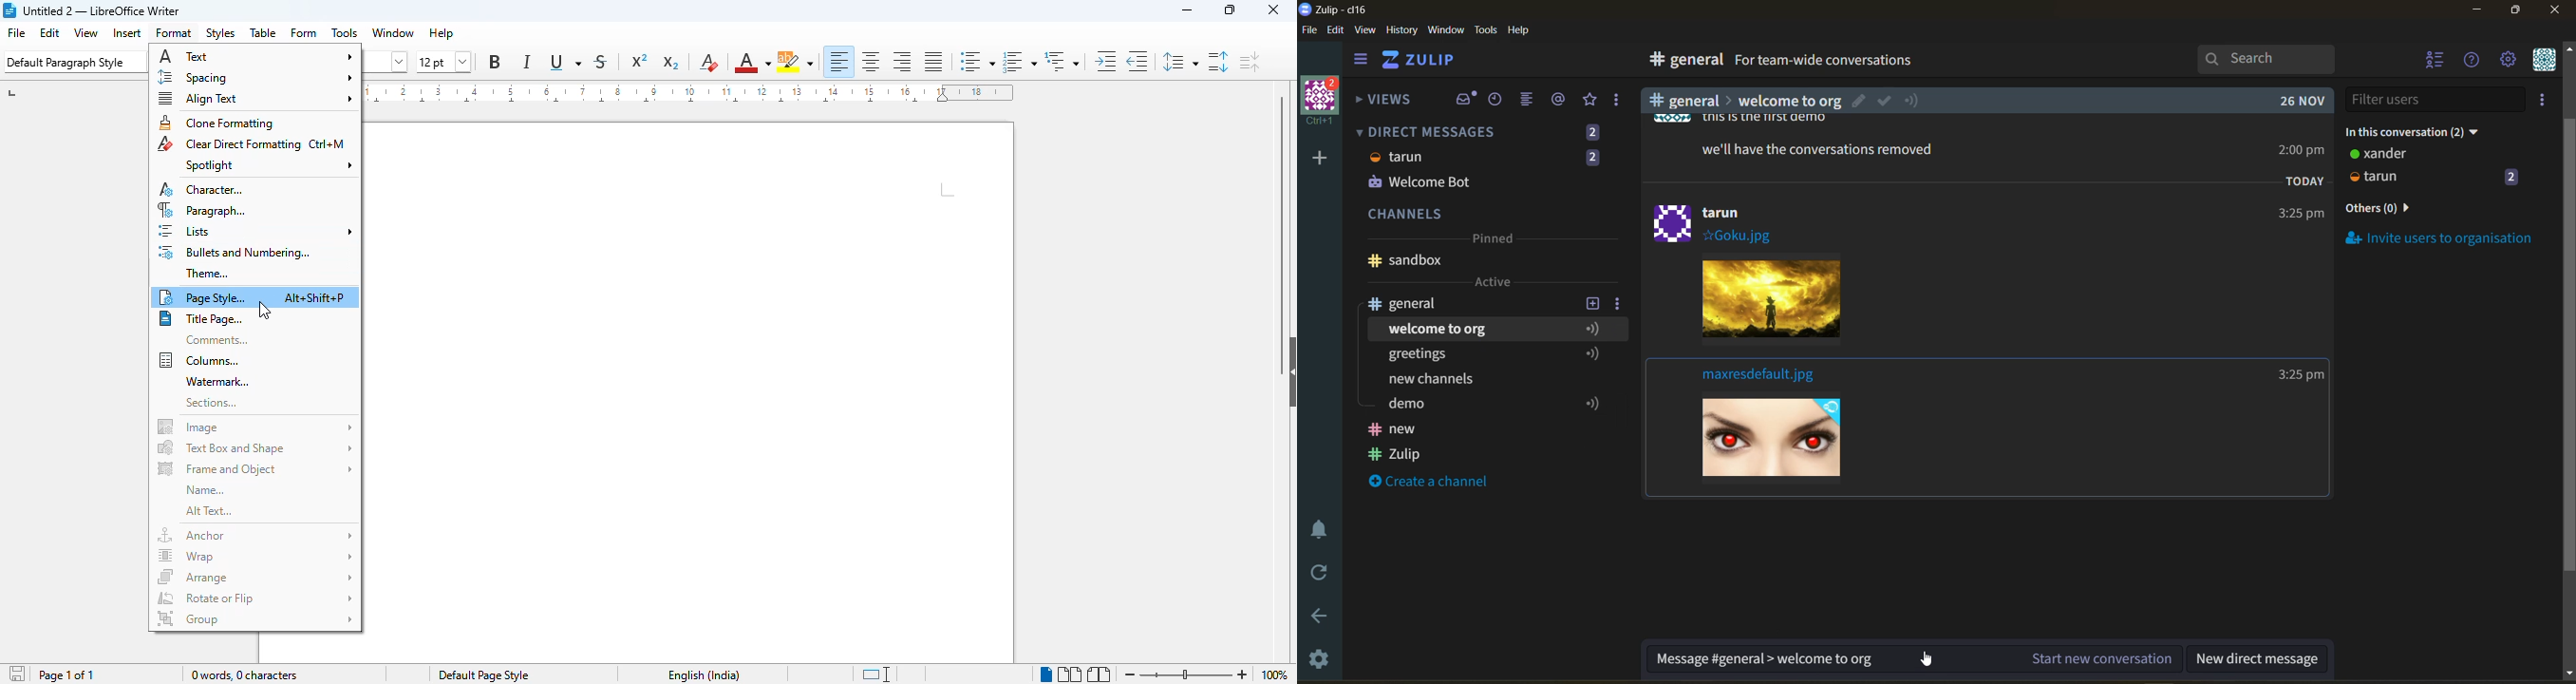 Image resolution: width=2576 pixels, height=700 pixels. What do you see at coordinates (1500, 101) in the screenshot?
I see `recent conversations` at bounding box center [1500, 101].